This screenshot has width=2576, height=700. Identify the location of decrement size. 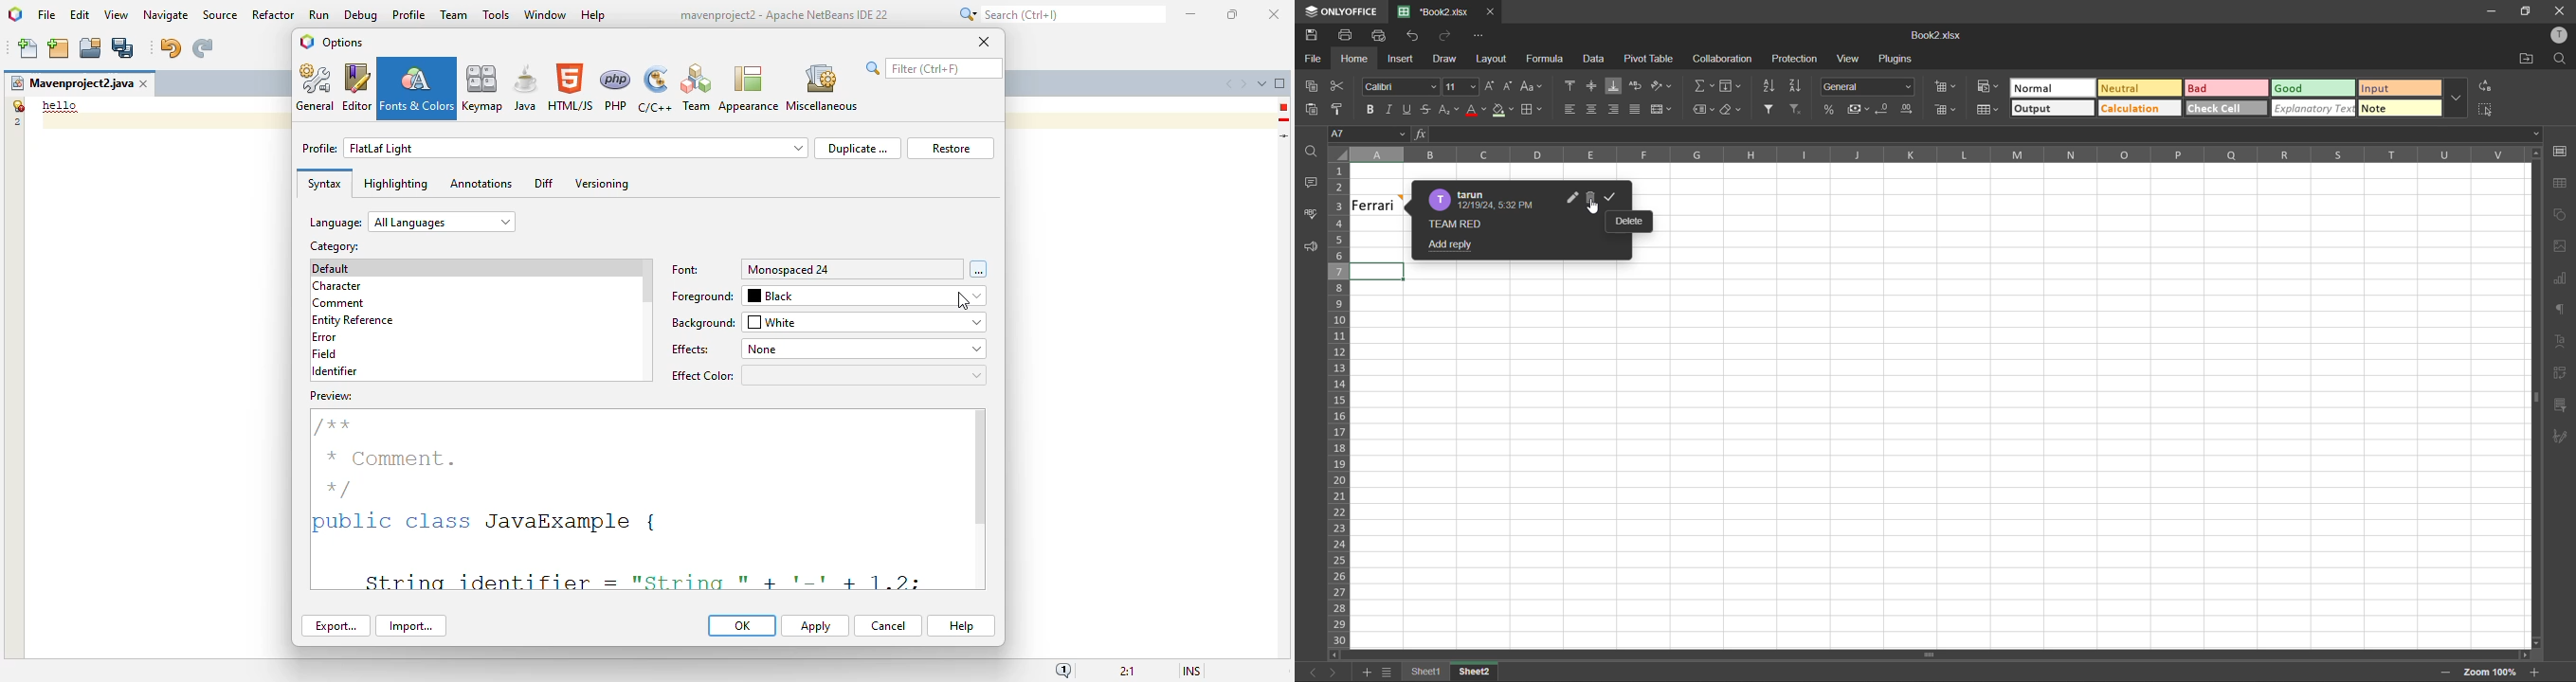
(1510, 88).